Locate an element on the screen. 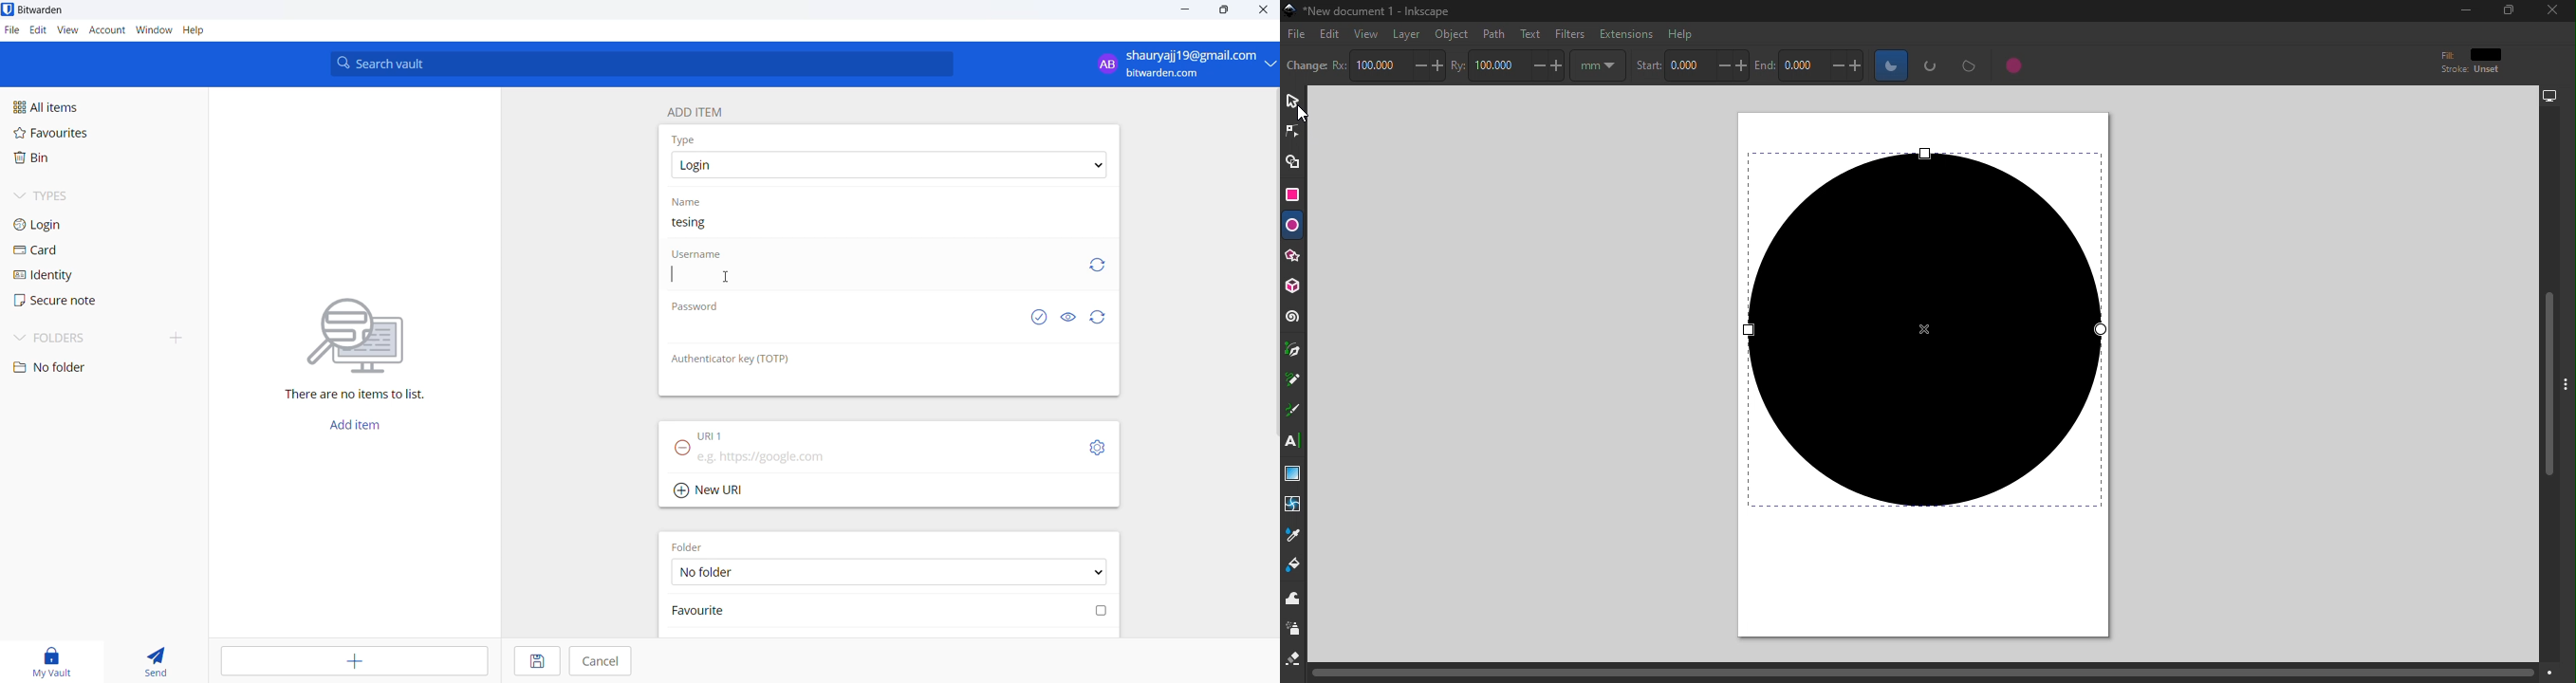 The width and height of the screenshot is (2576, 700). Paint bucket is located at coordinates (1294, 565).